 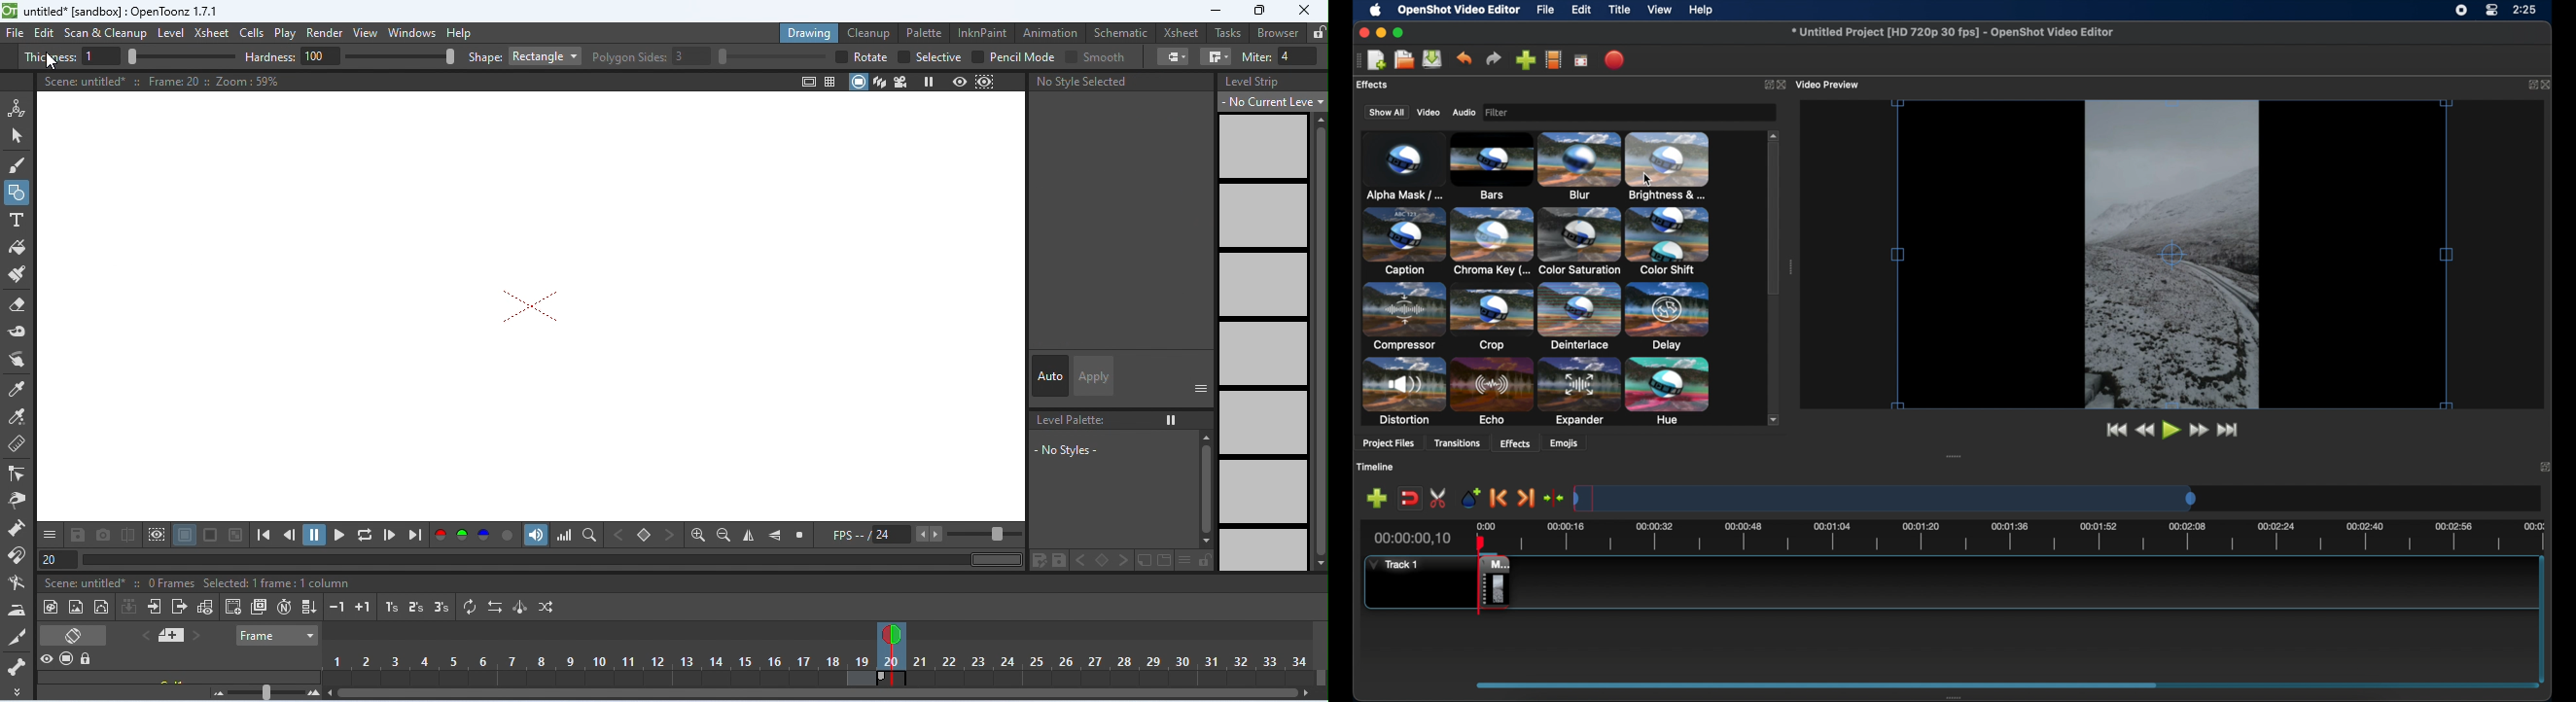 I want to click on undo, so click(x=1464, y=58).